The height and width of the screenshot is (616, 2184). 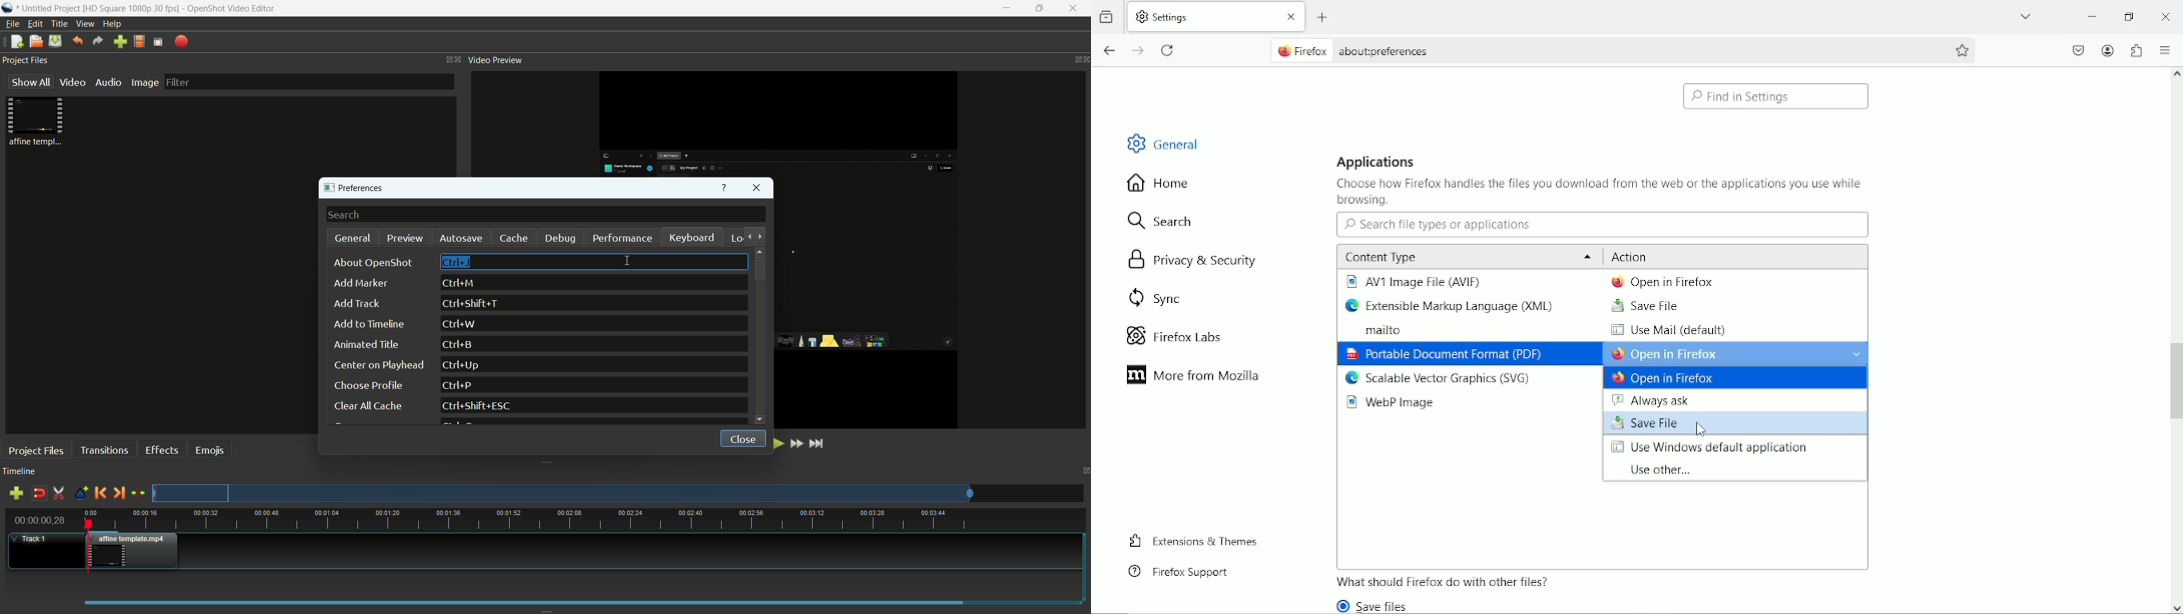 What do you see at coordinates (144, 82) in the screenshot?
I see `image` at bounding box center [144, 82].